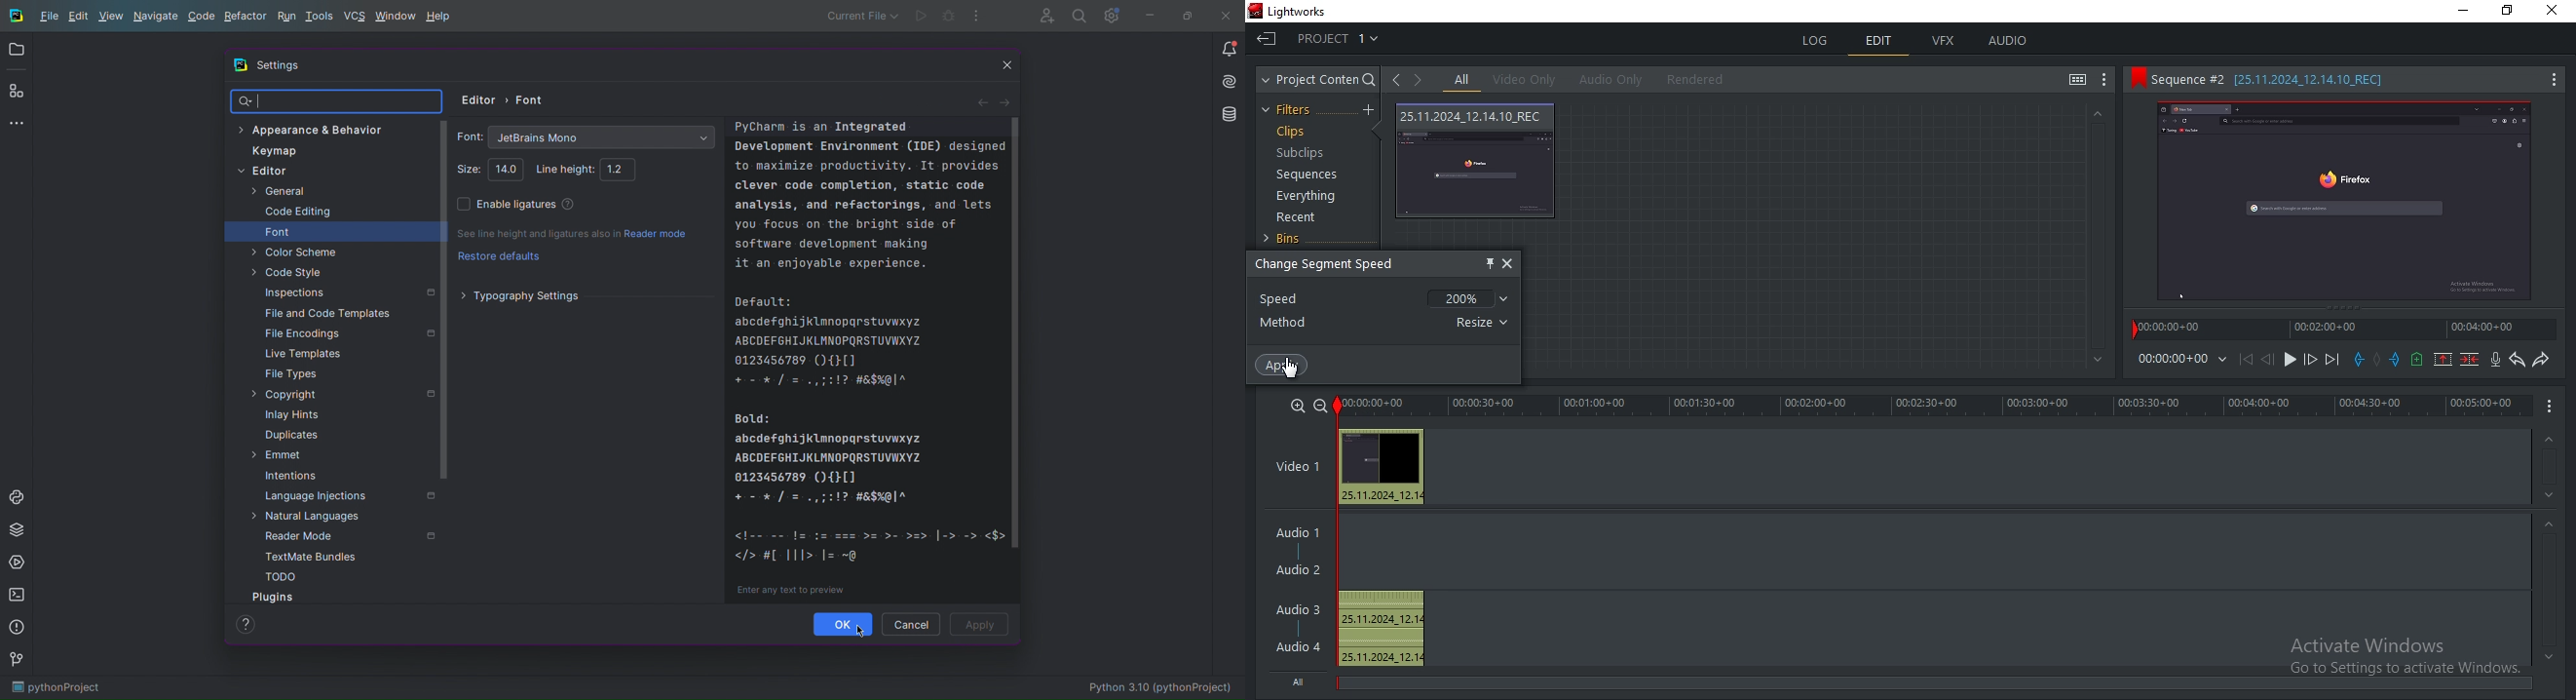 The height and width of the screenshot is (700, 2576). I want to click on project content, so click(1318, 80).